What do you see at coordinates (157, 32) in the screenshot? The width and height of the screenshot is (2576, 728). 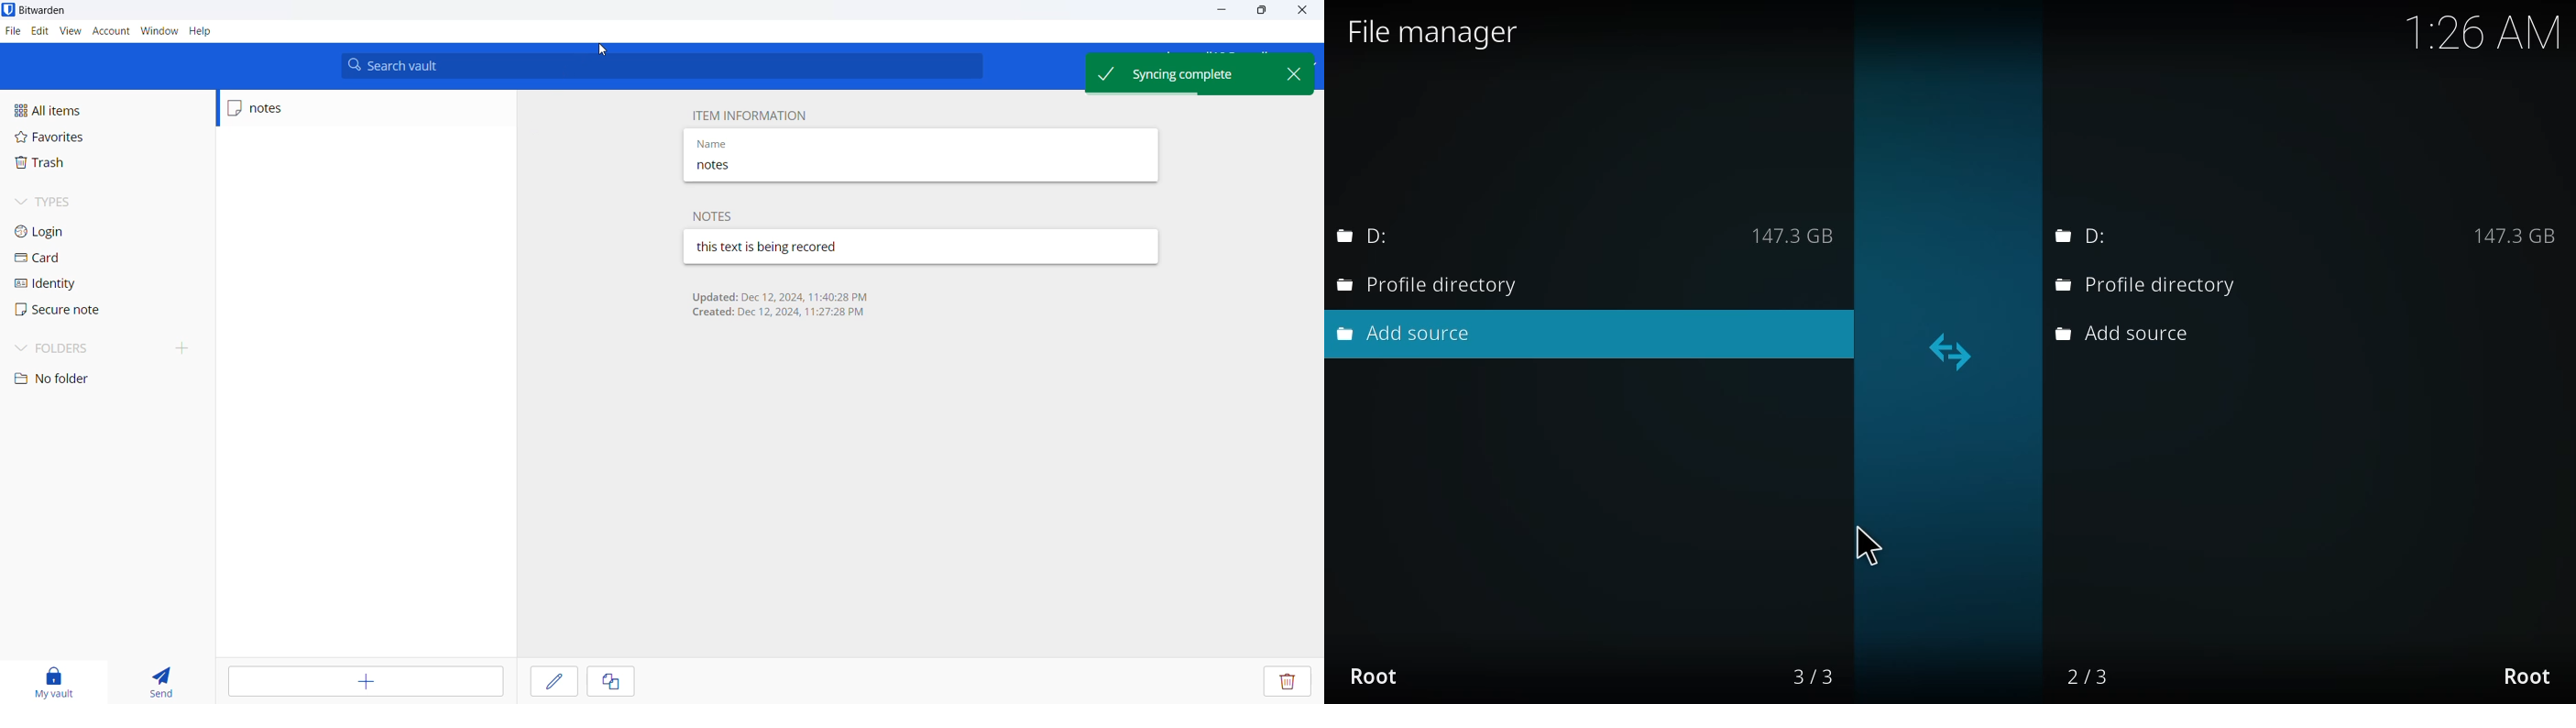 I see `window` at bounding box center [157, 32].